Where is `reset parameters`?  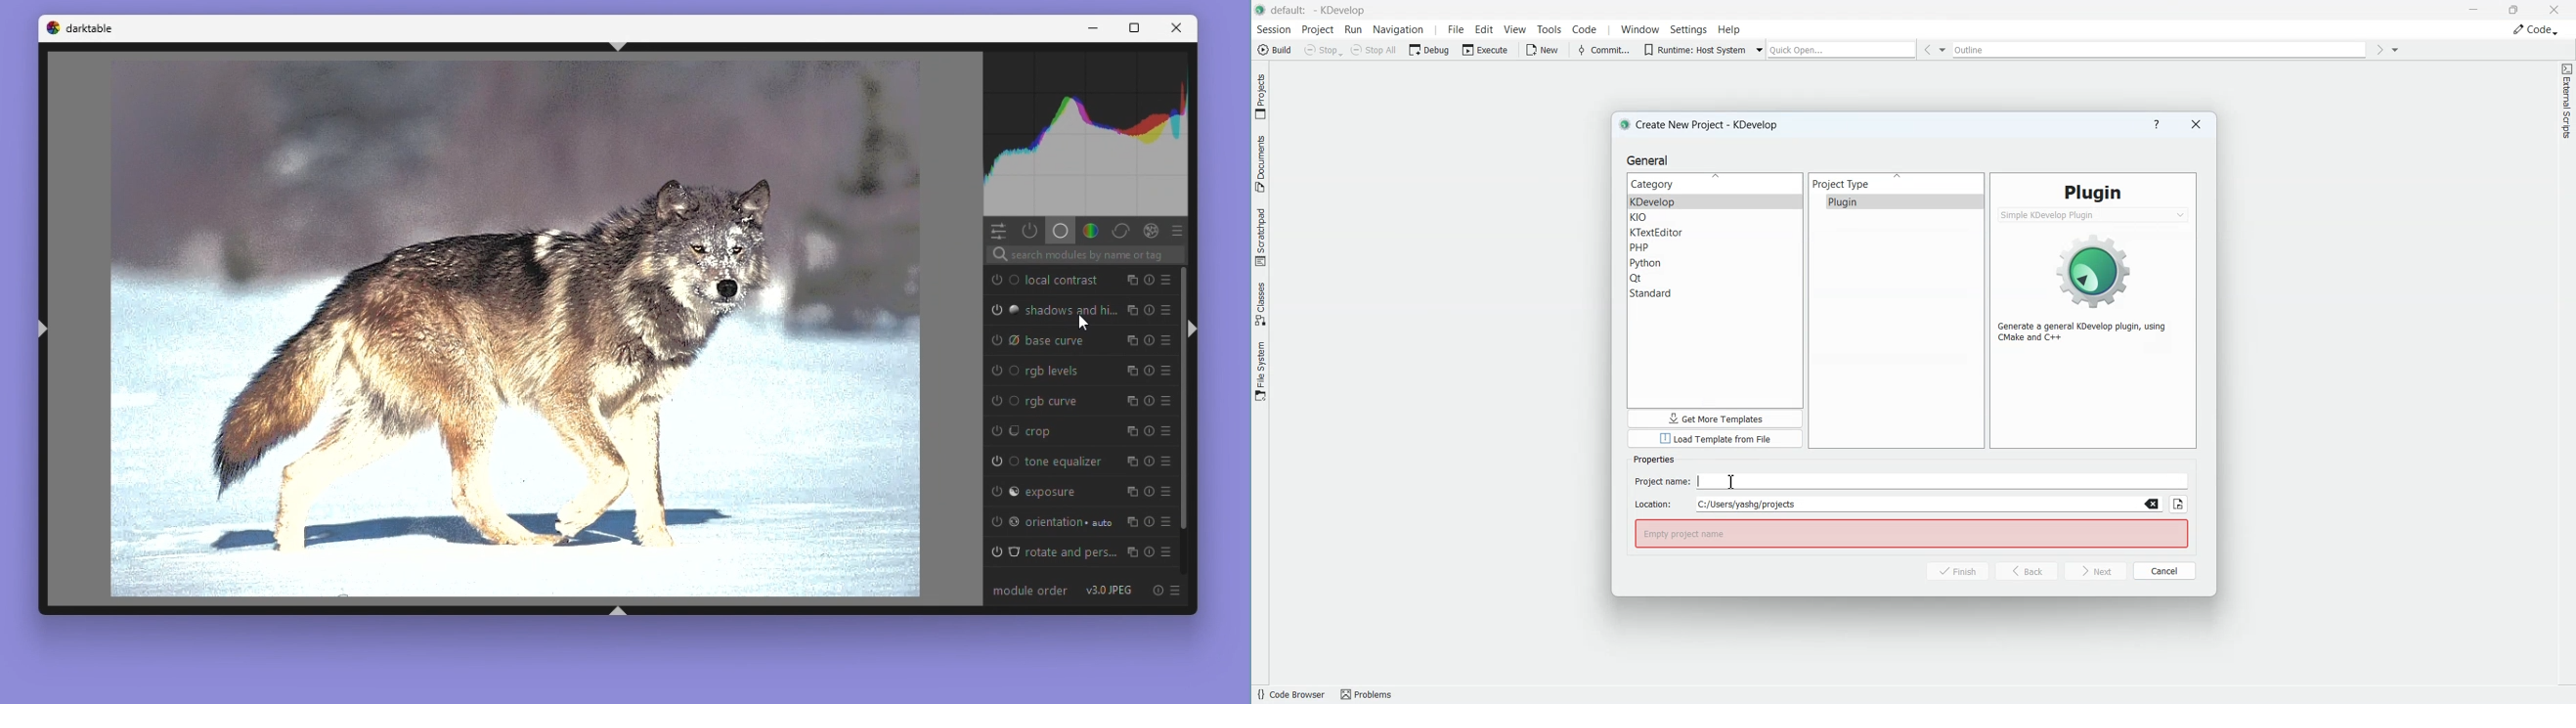
reset parameters is located at coordinates (1149, 462).